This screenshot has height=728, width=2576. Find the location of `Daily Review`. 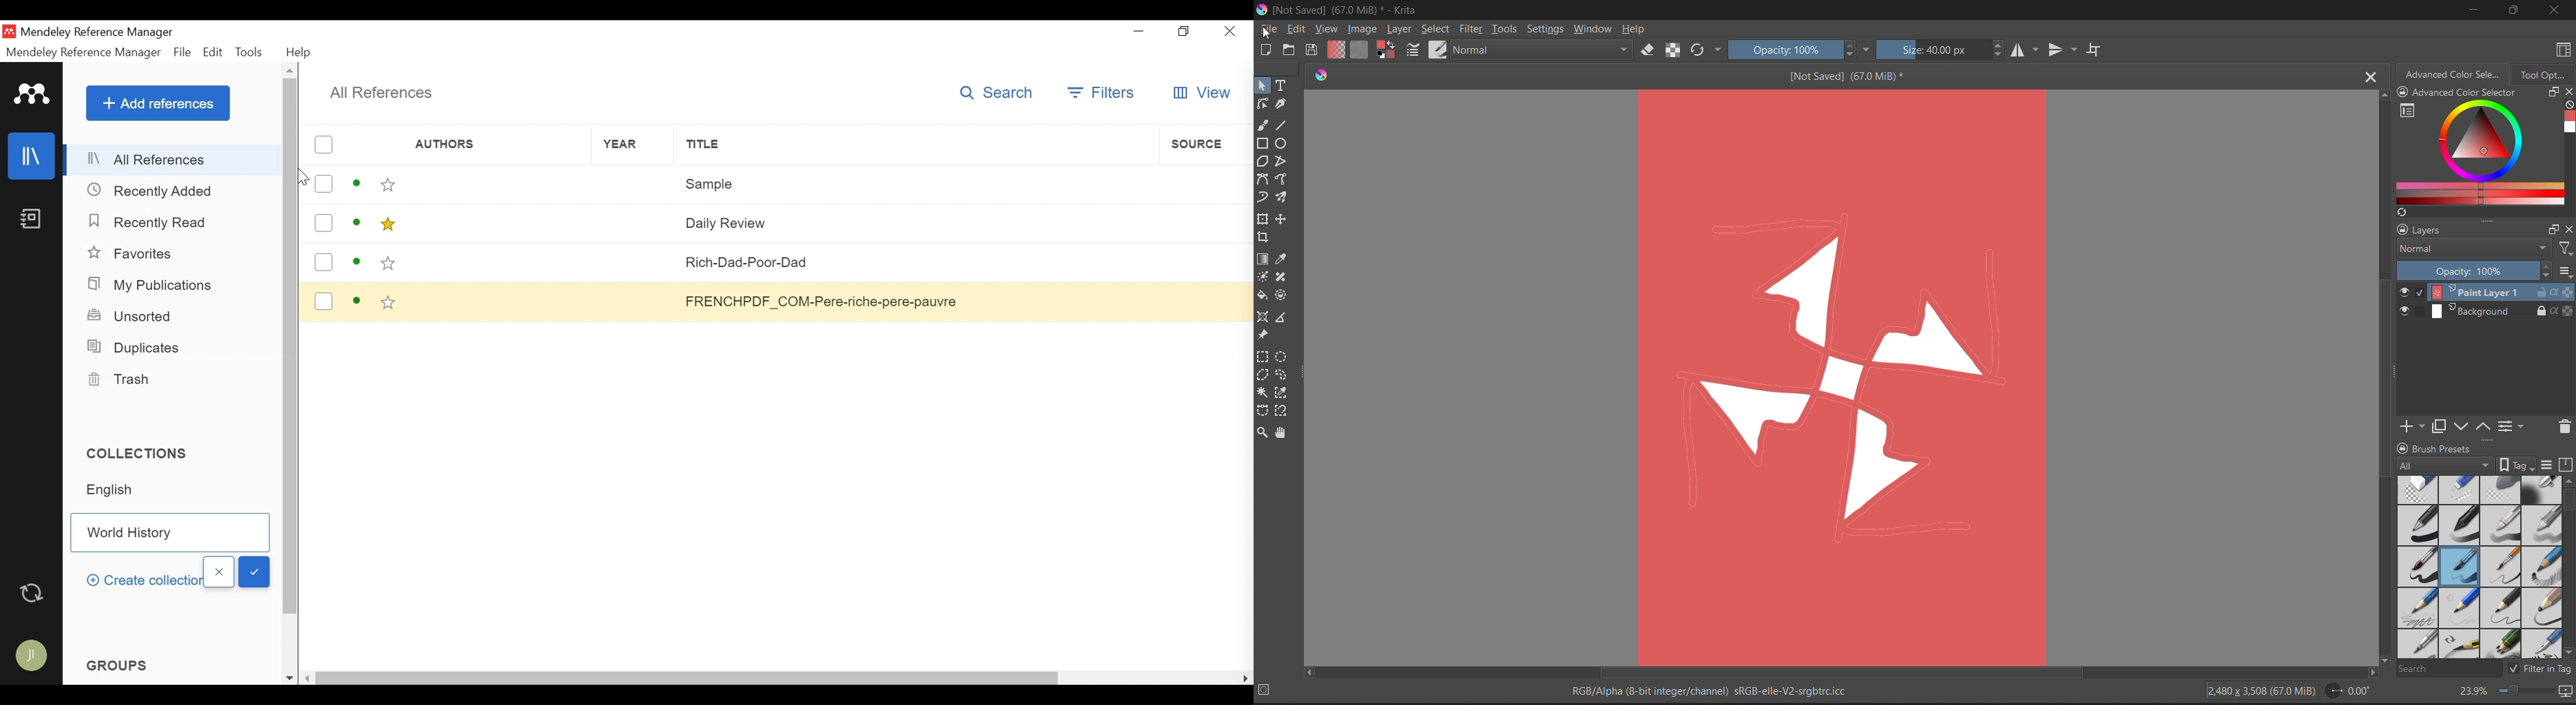

Daily Review is located at coordinates (914, 221).